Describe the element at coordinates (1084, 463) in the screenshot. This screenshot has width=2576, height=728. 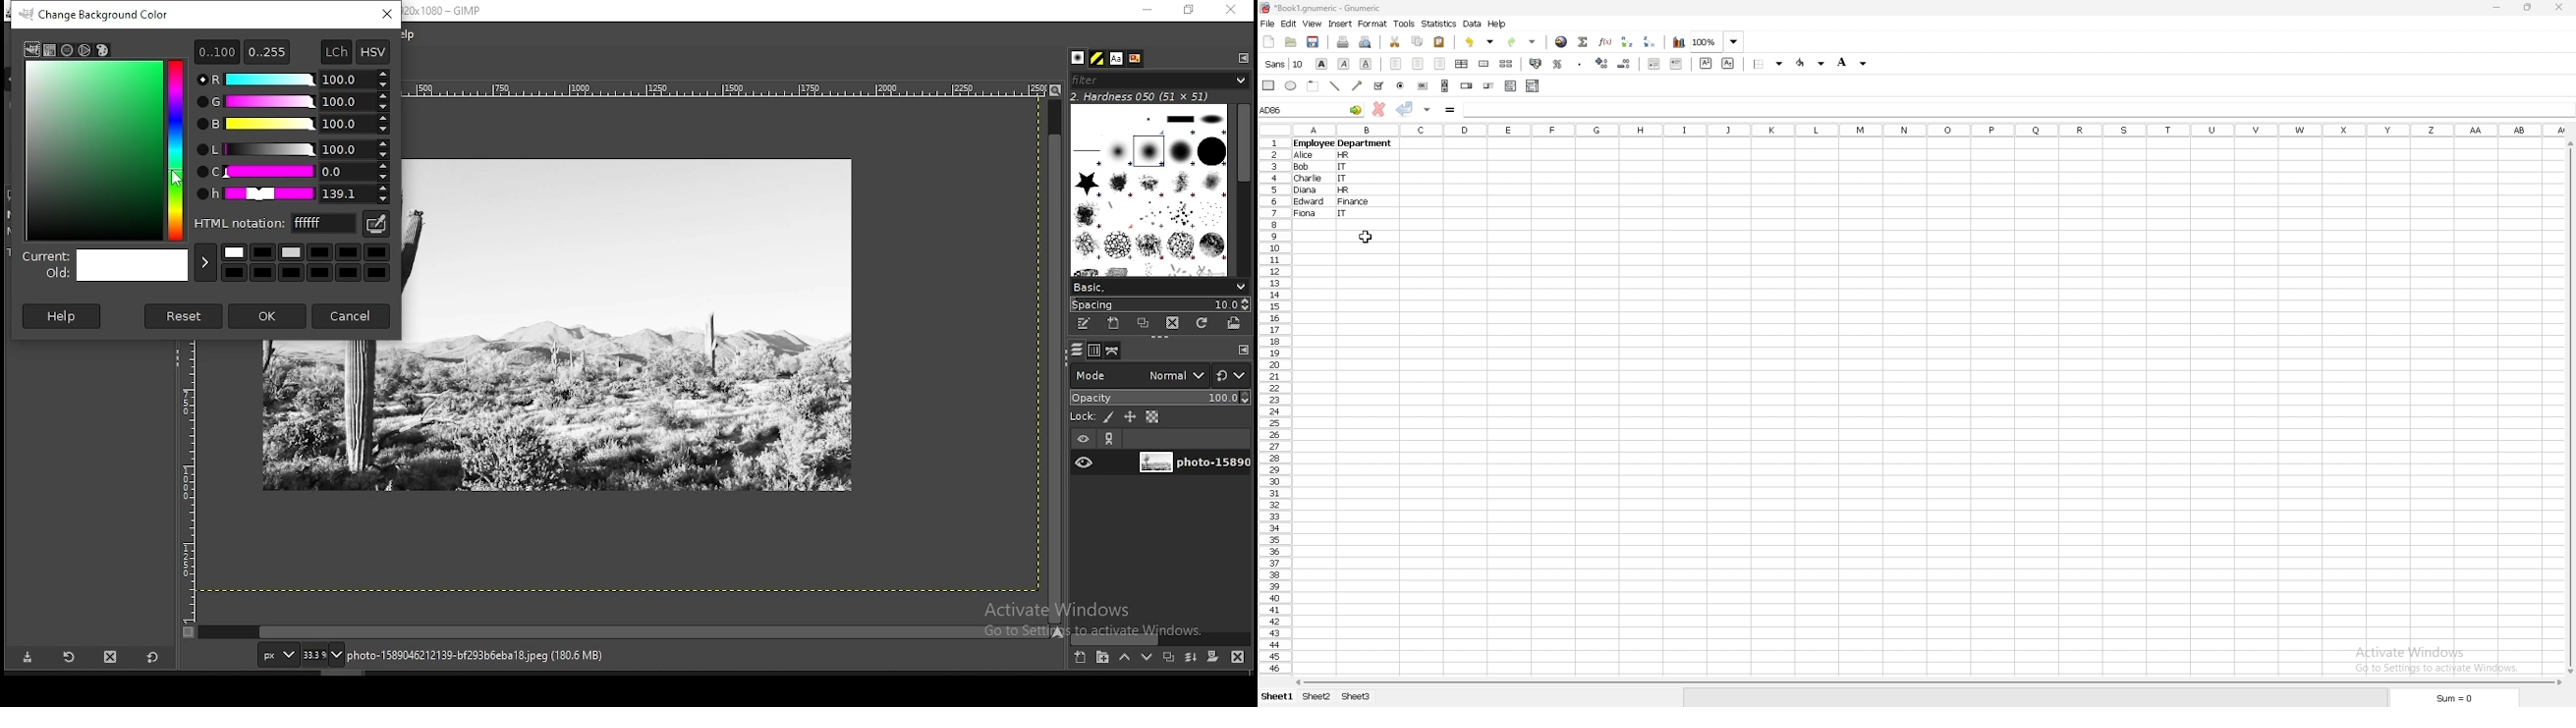
I see `layer visibility on/off` at that location.